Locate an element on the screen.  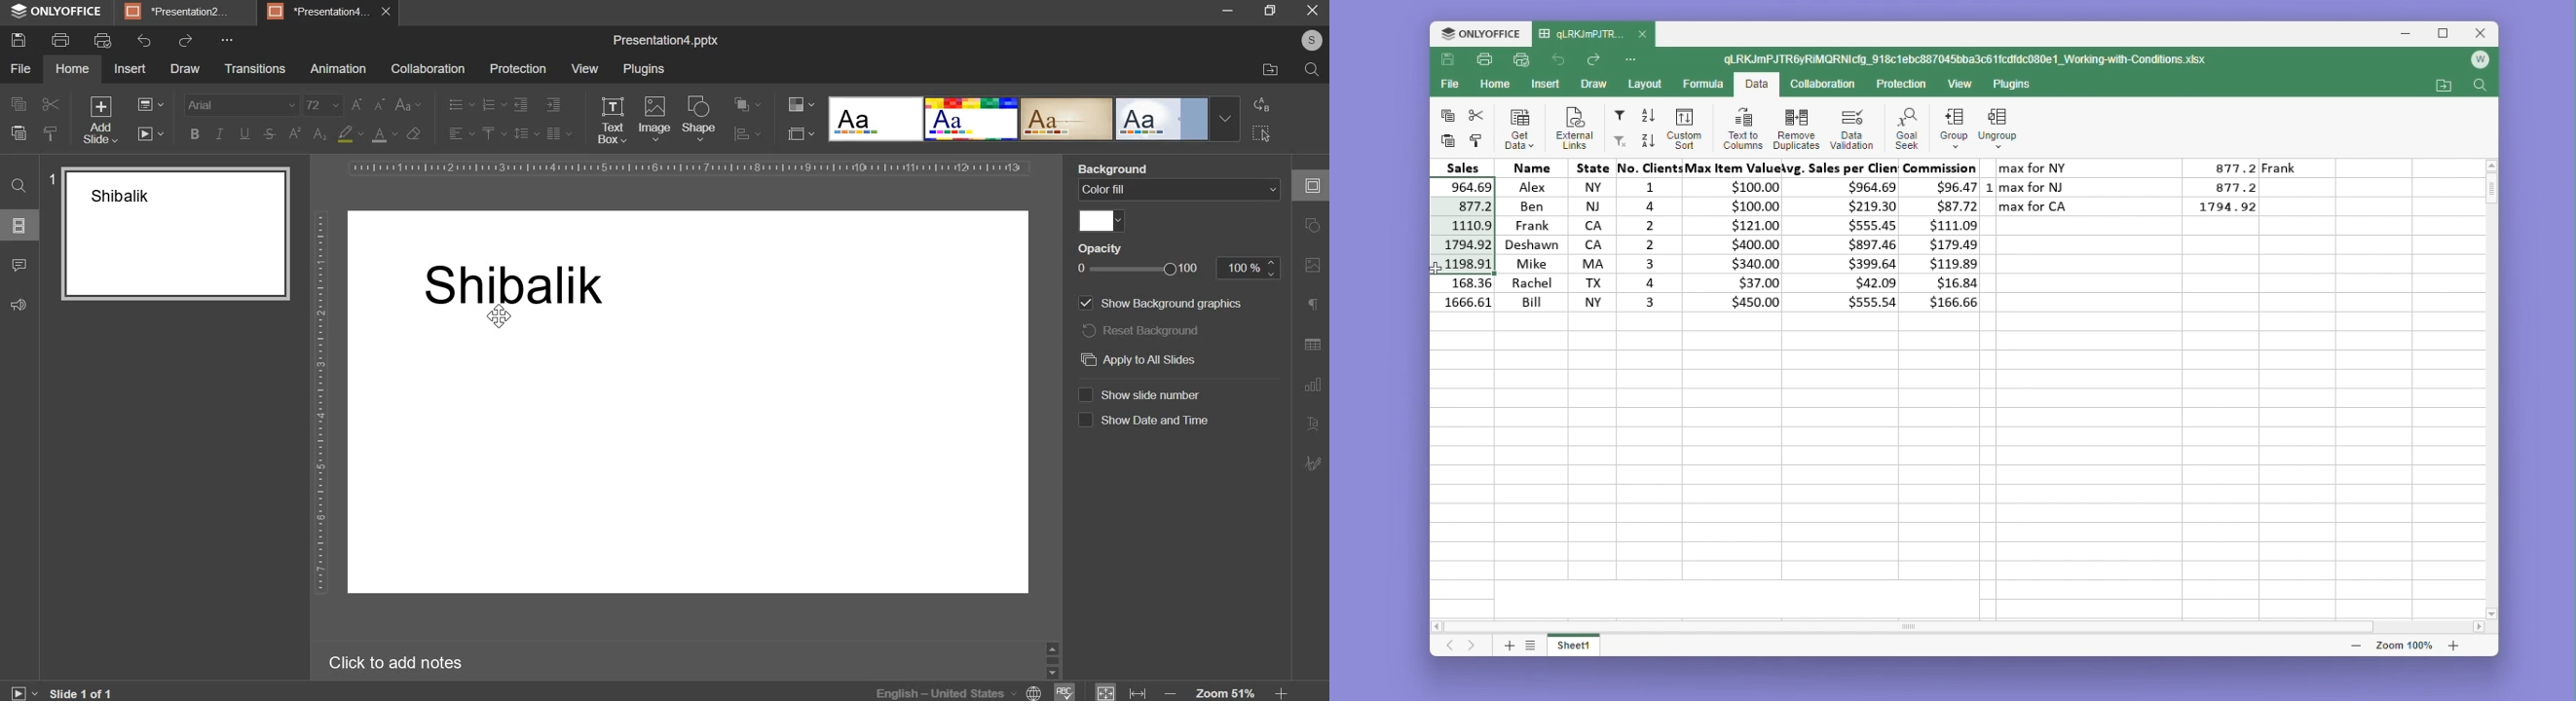
arrange is located at coordinates (745, 104).